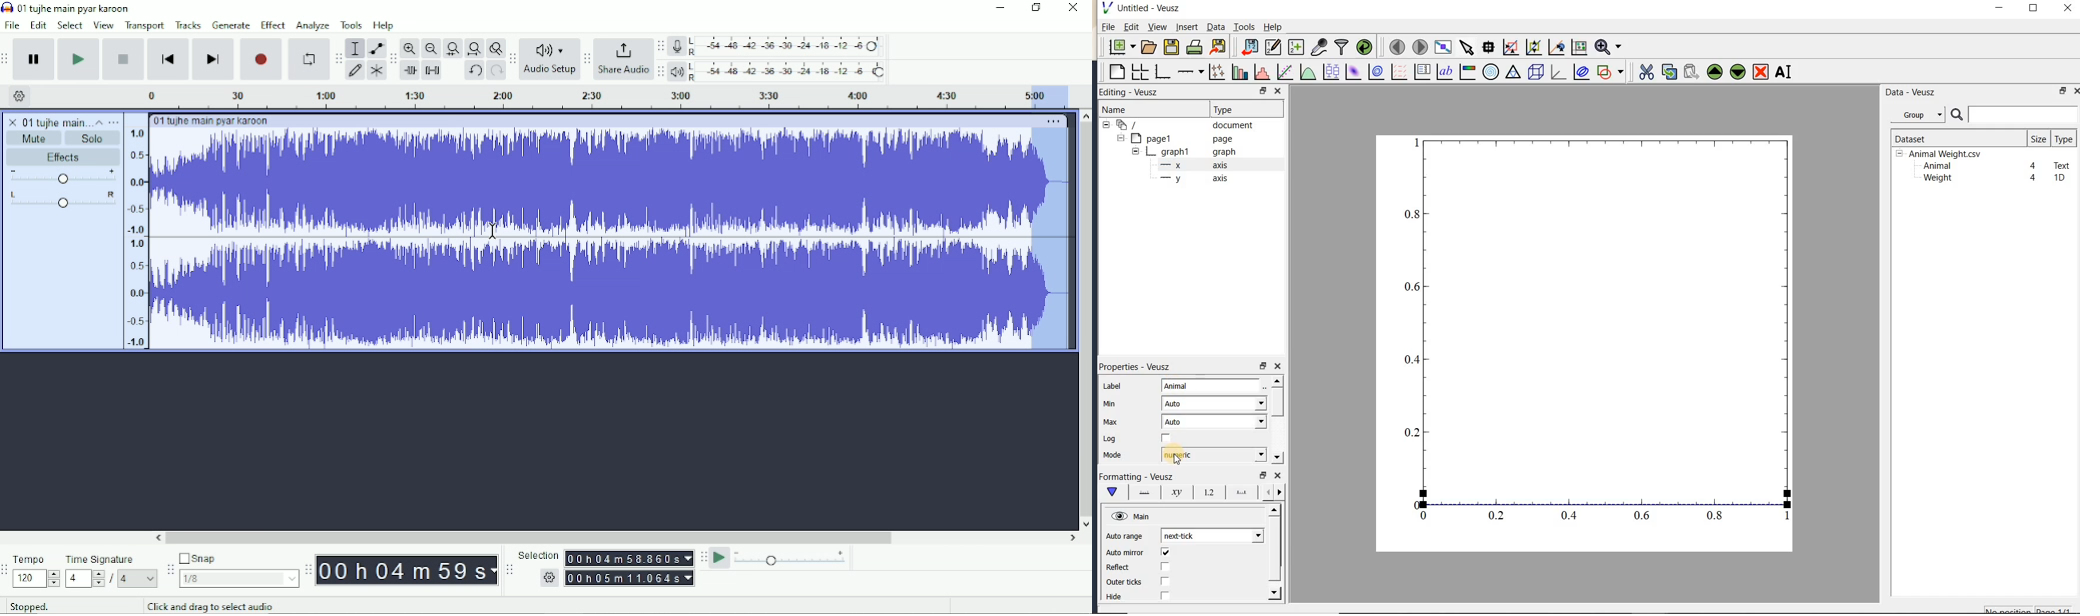 The image size is (2100, 616). What do you see at coordinates (1921, 115) in the screenshot?
I see `Data - Veusz` at bounding box center [1921, 115].